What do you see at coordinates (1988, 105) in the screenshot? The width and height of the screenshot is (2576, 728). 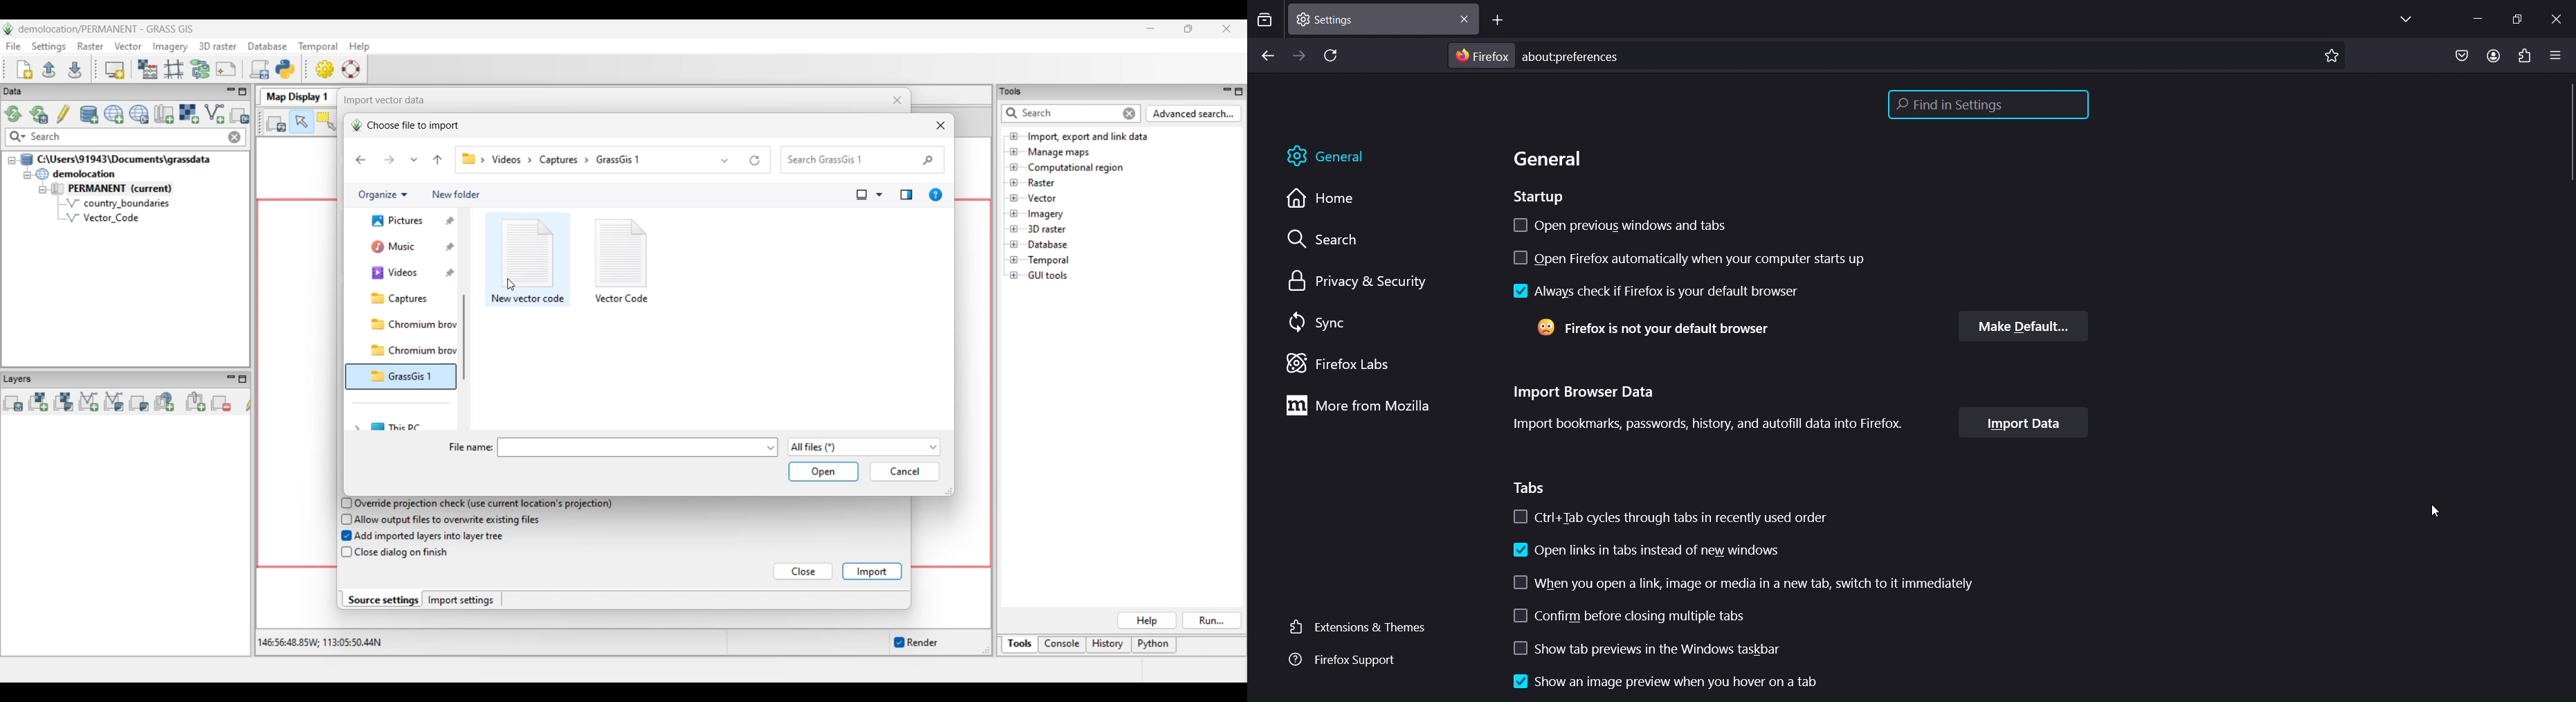 I see `find in settings` at bounding box center [1988, 105].